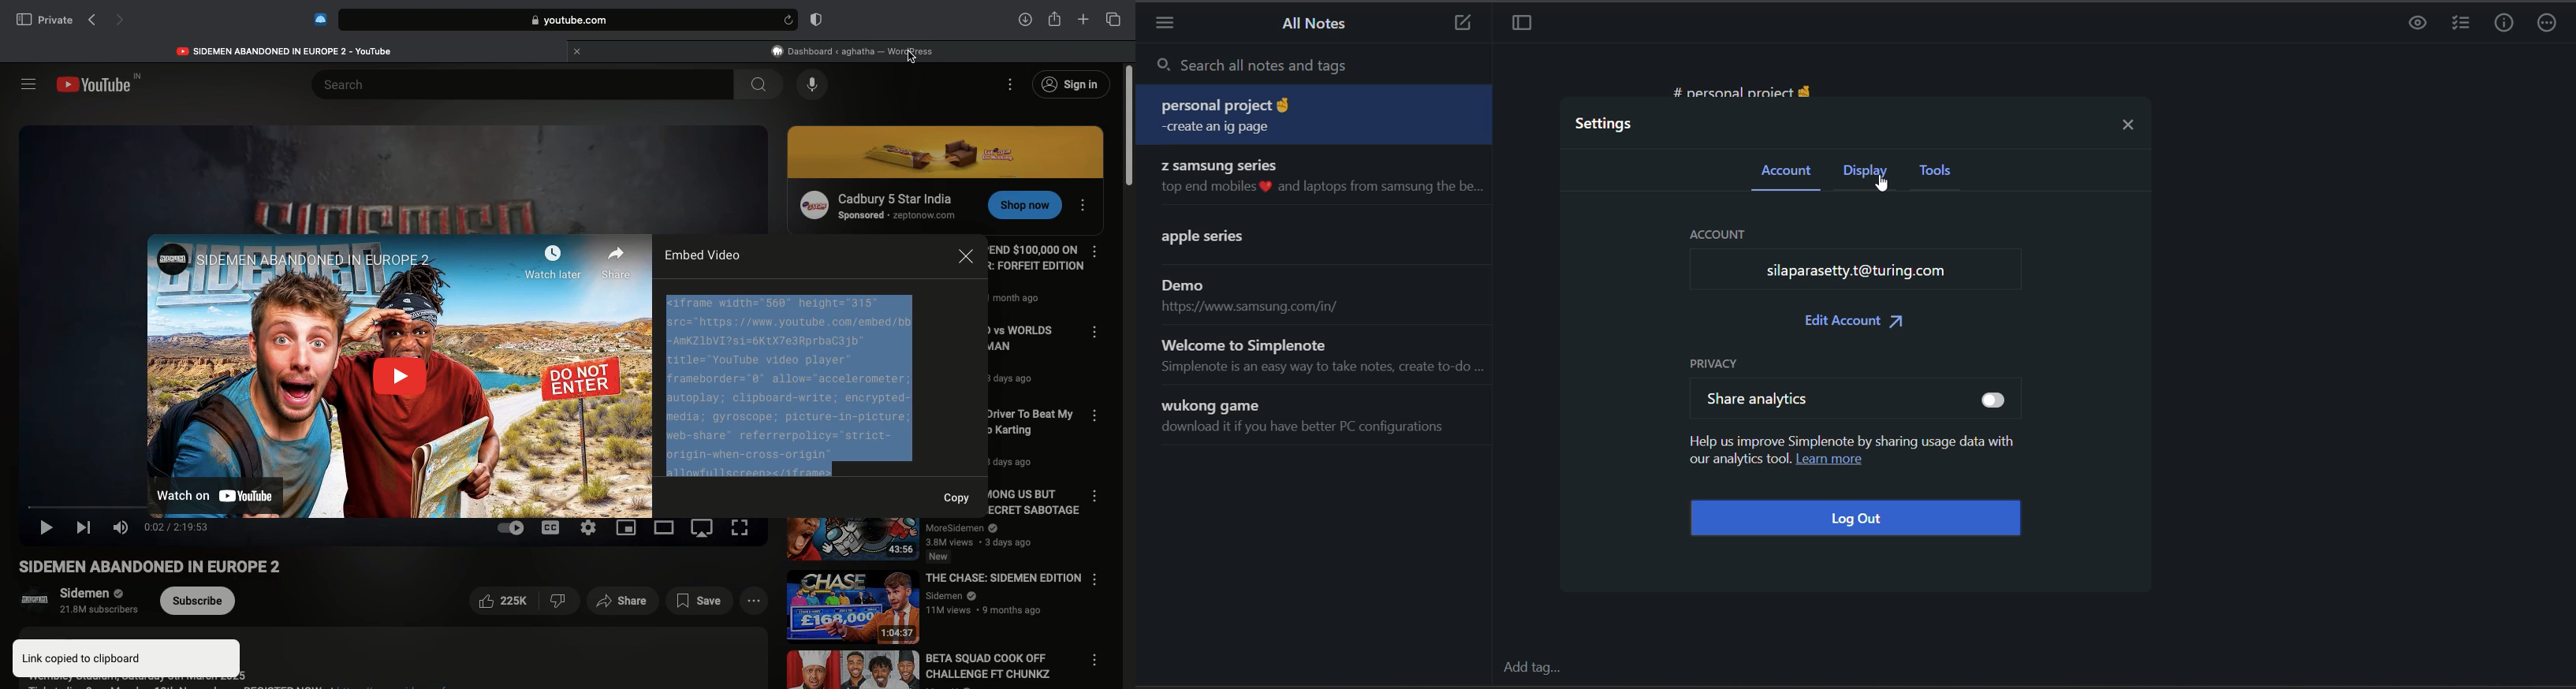  I want to click on Options, so click(1086, 202).